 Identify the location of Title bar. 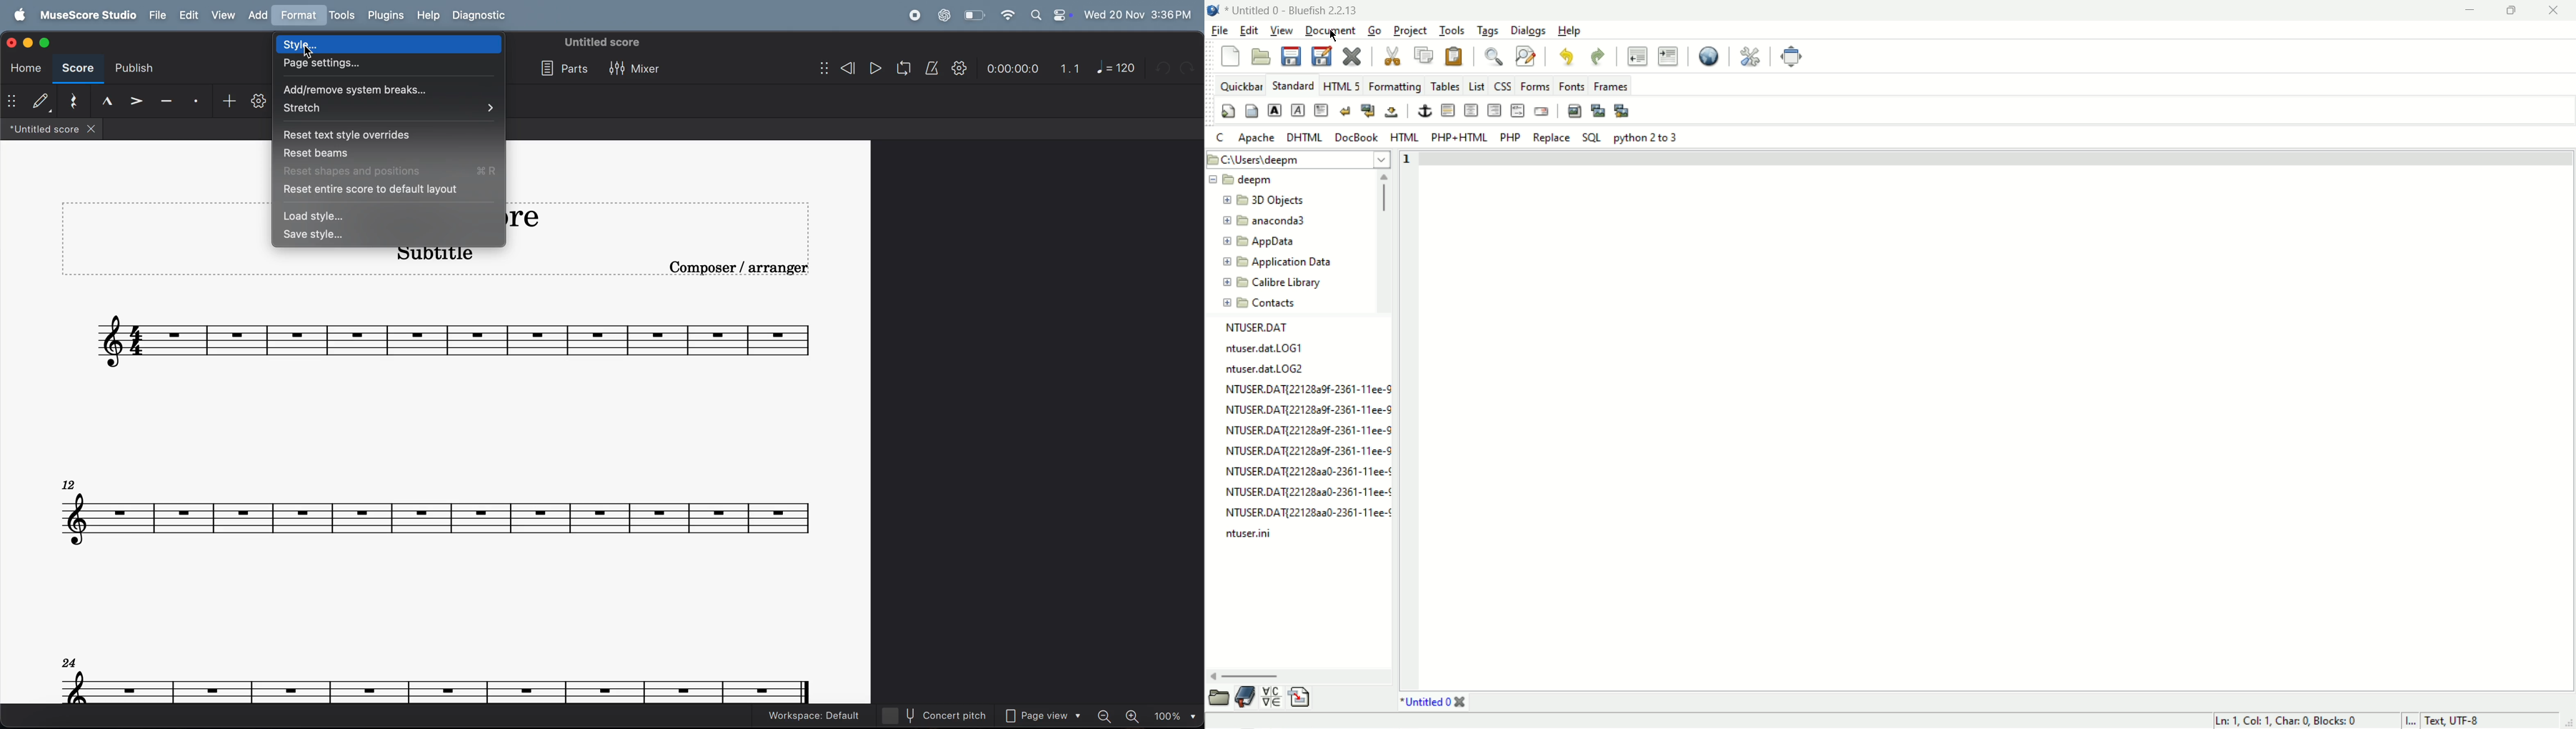
(548, 216).